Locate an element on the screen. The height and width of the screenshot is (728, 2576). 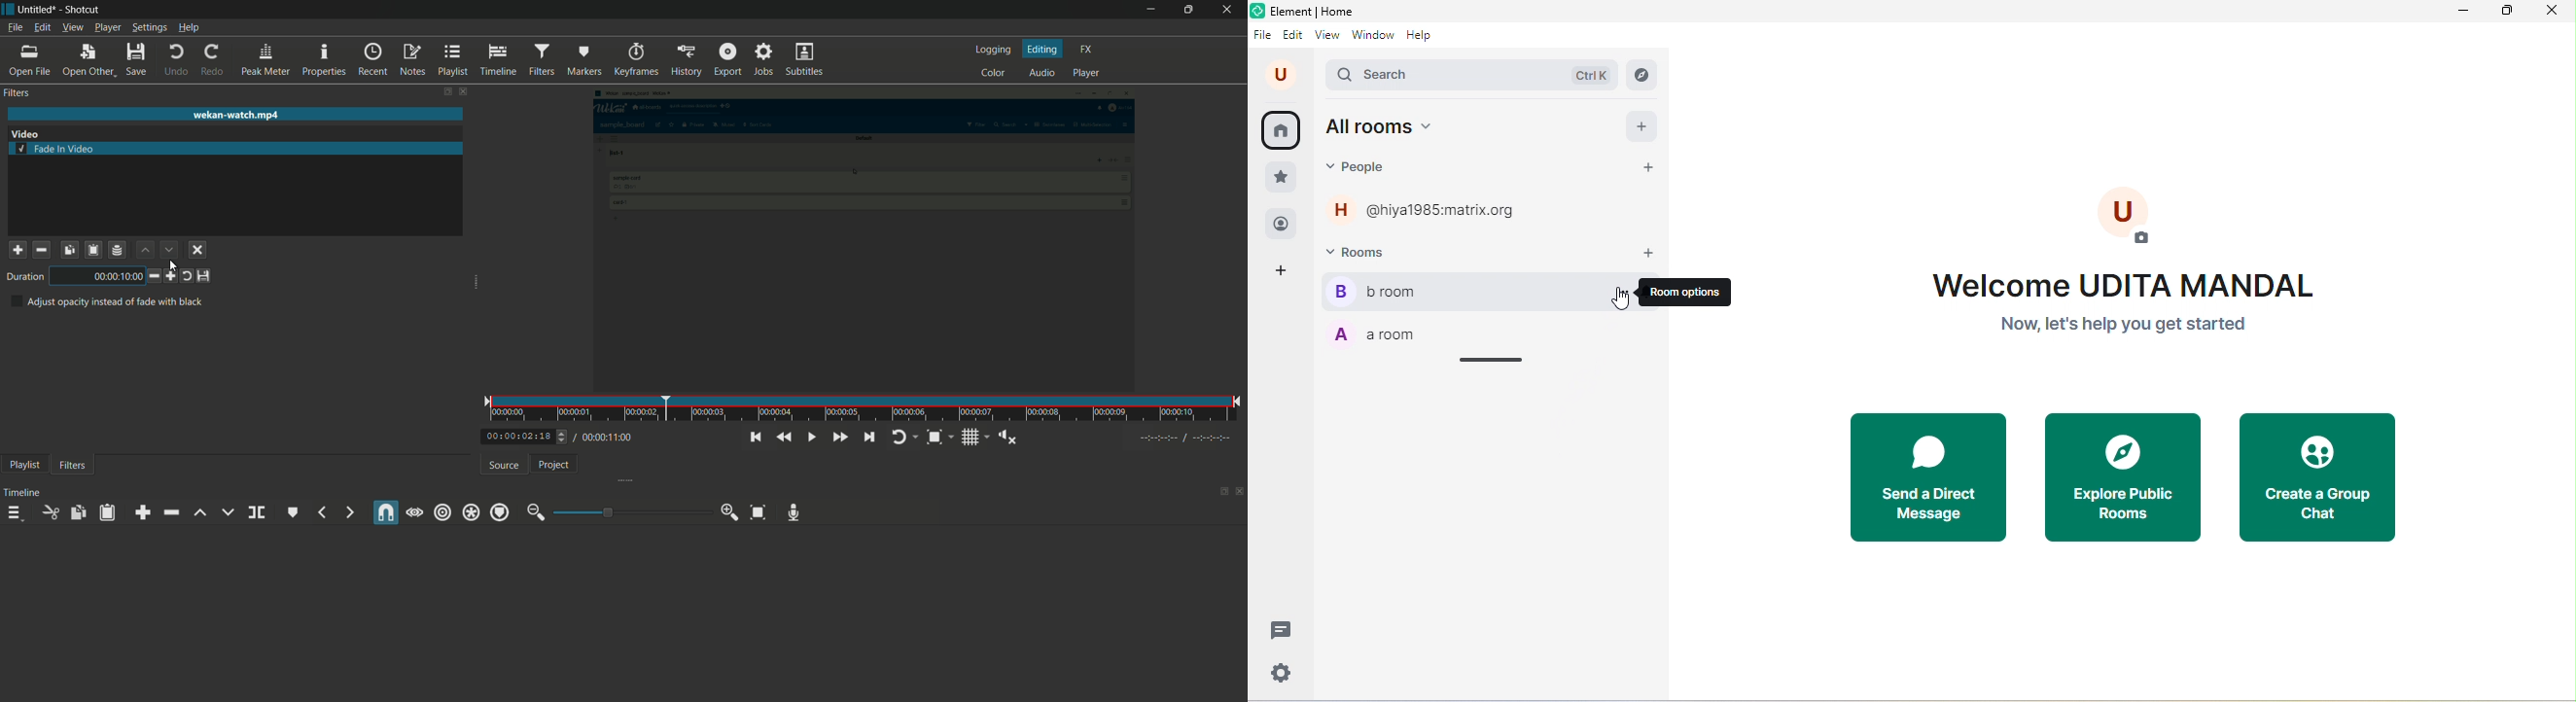
player is located at coordinates (1088, 73).